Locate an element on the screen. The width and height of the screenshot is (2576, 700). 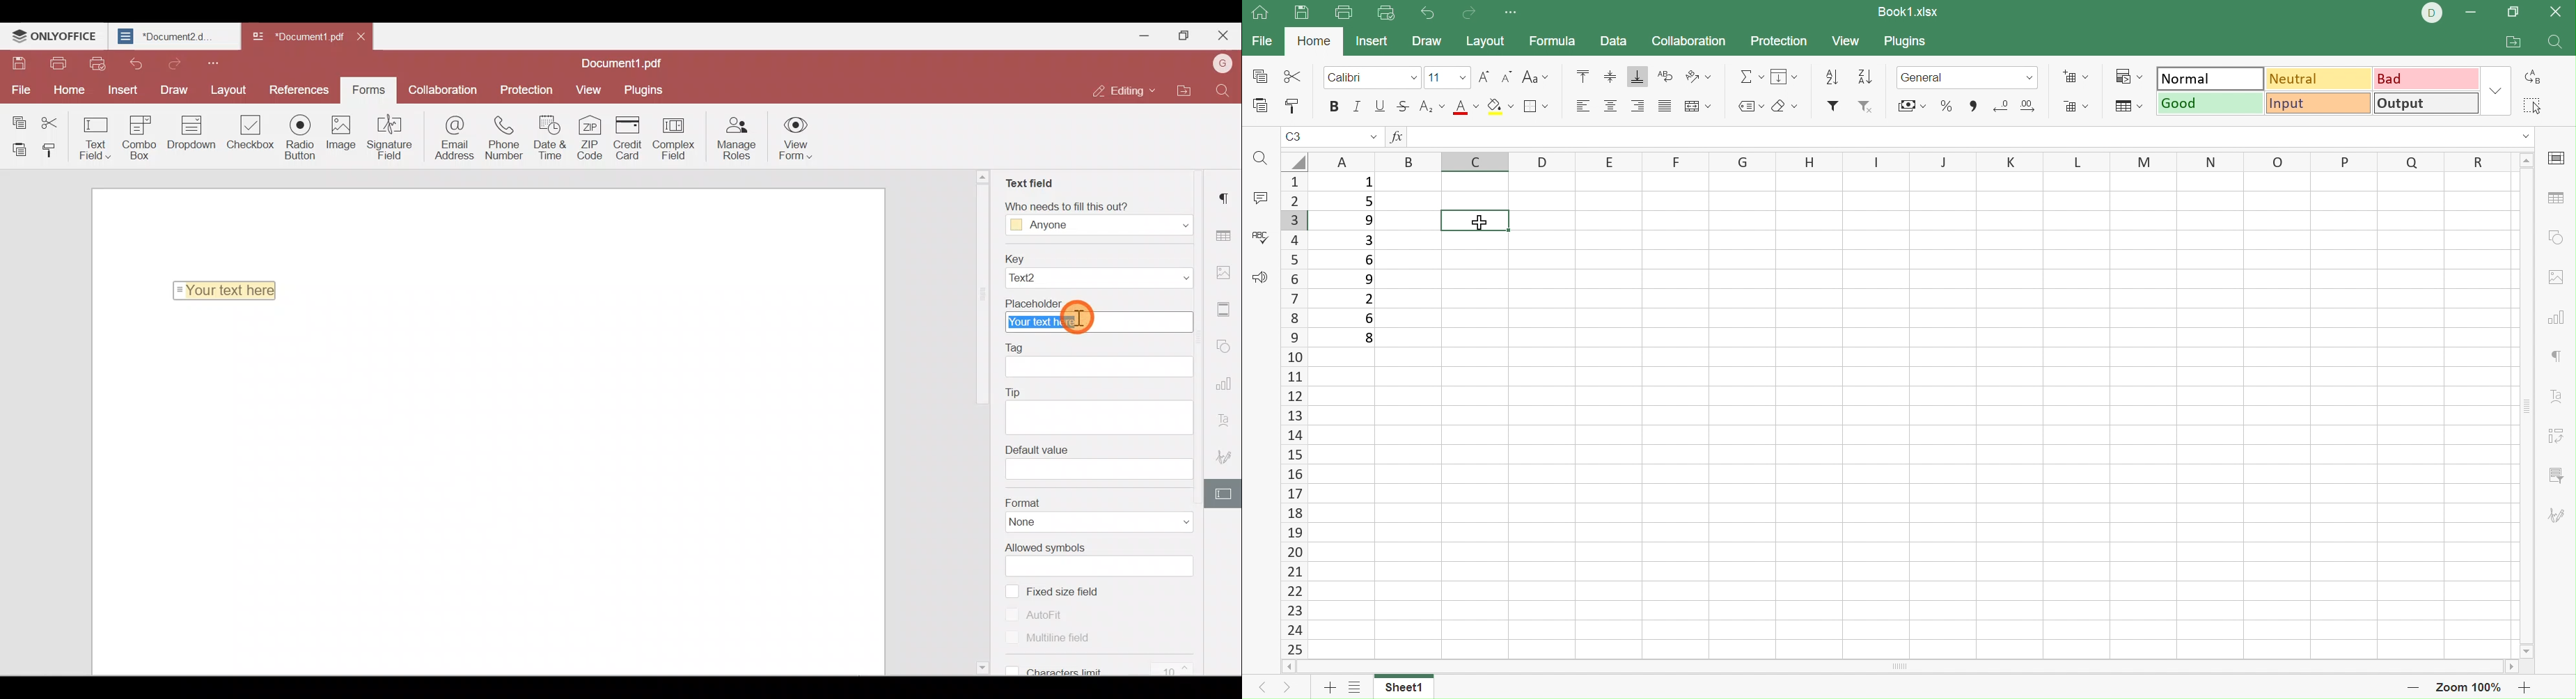
Next is located at coordinates (1285, 689).